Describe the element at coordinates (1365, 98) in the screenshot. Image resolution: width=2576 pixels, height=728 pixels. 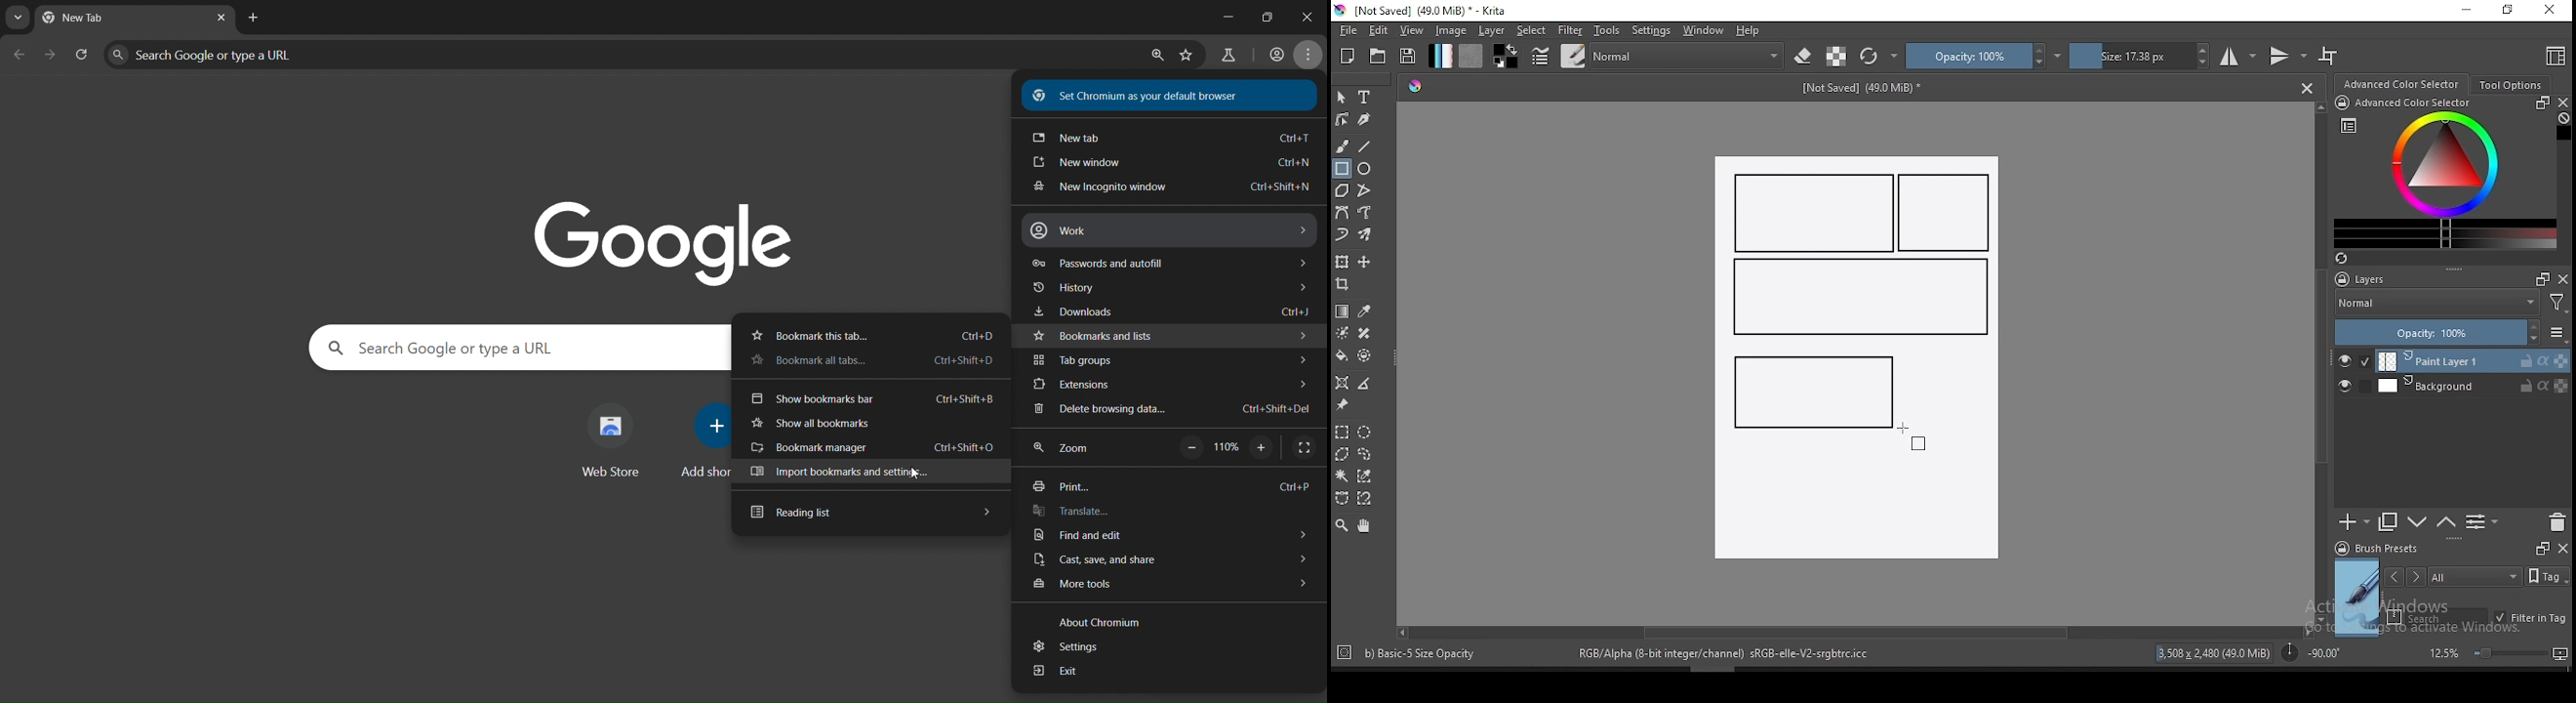
I see `text tool` at that location.